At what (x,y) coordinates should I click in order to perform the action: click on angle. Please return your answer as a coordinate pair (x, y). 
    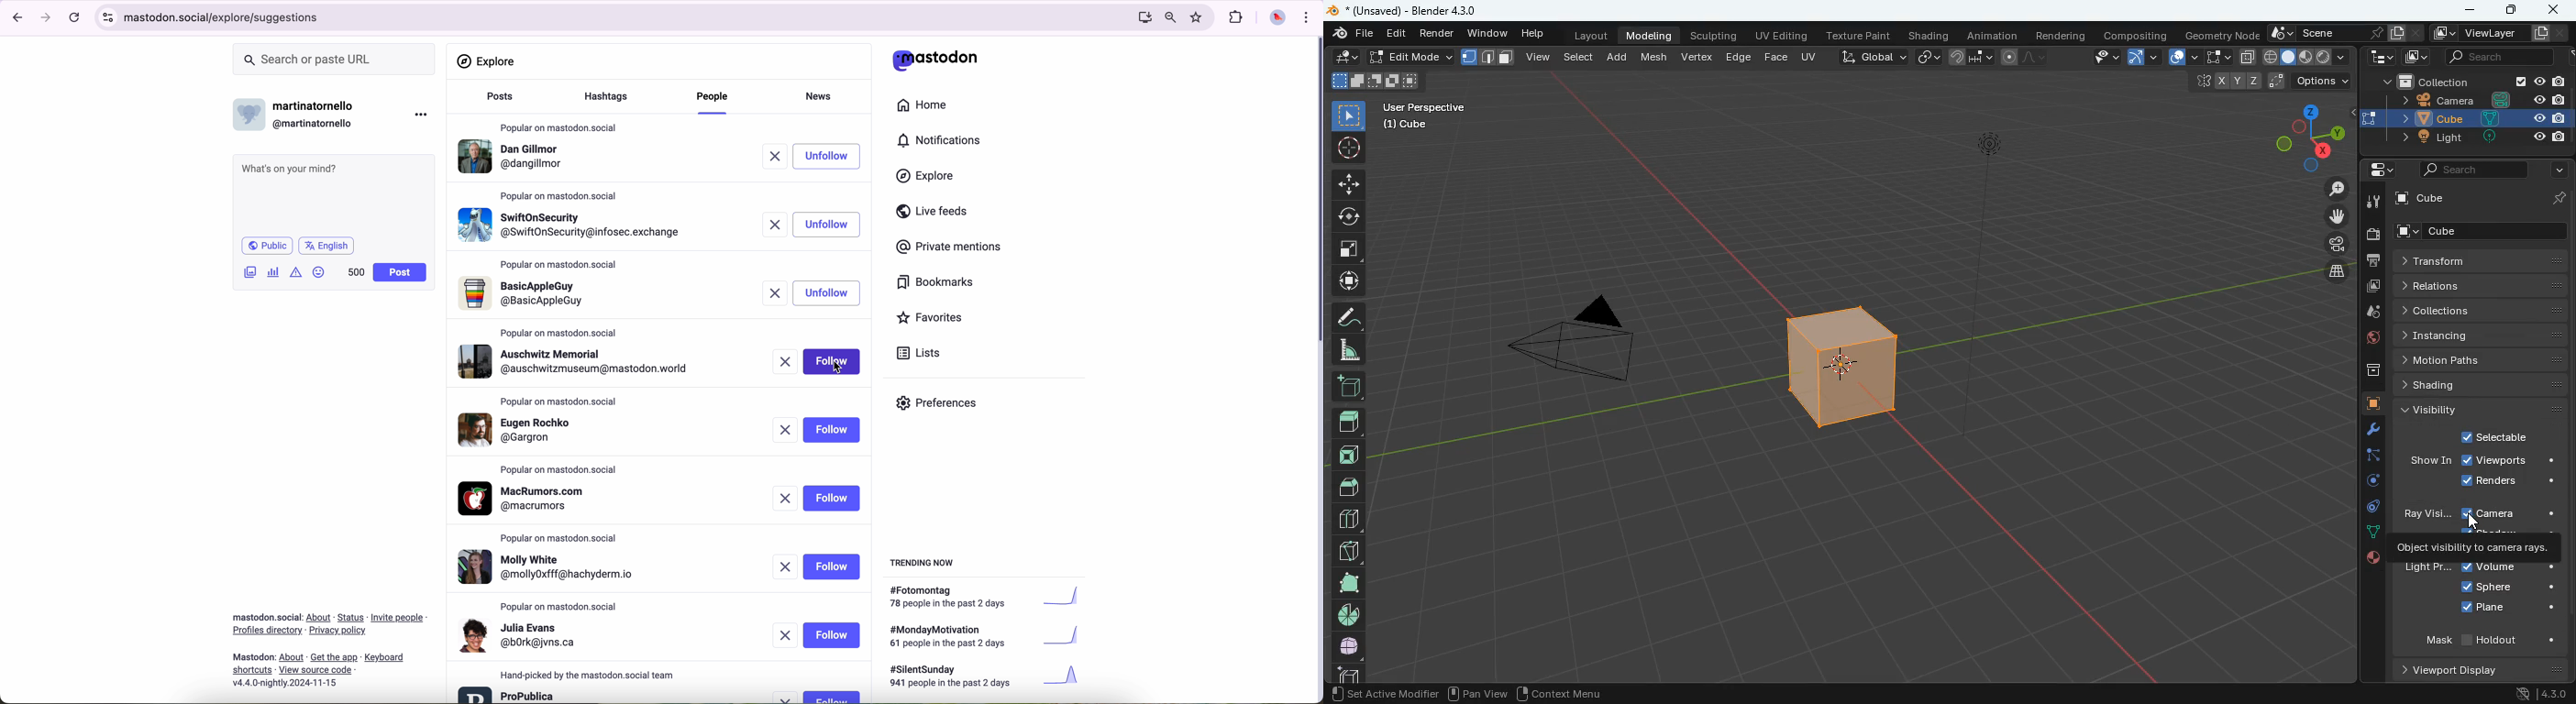
    Looking at the image, I should click on (1350, 351).